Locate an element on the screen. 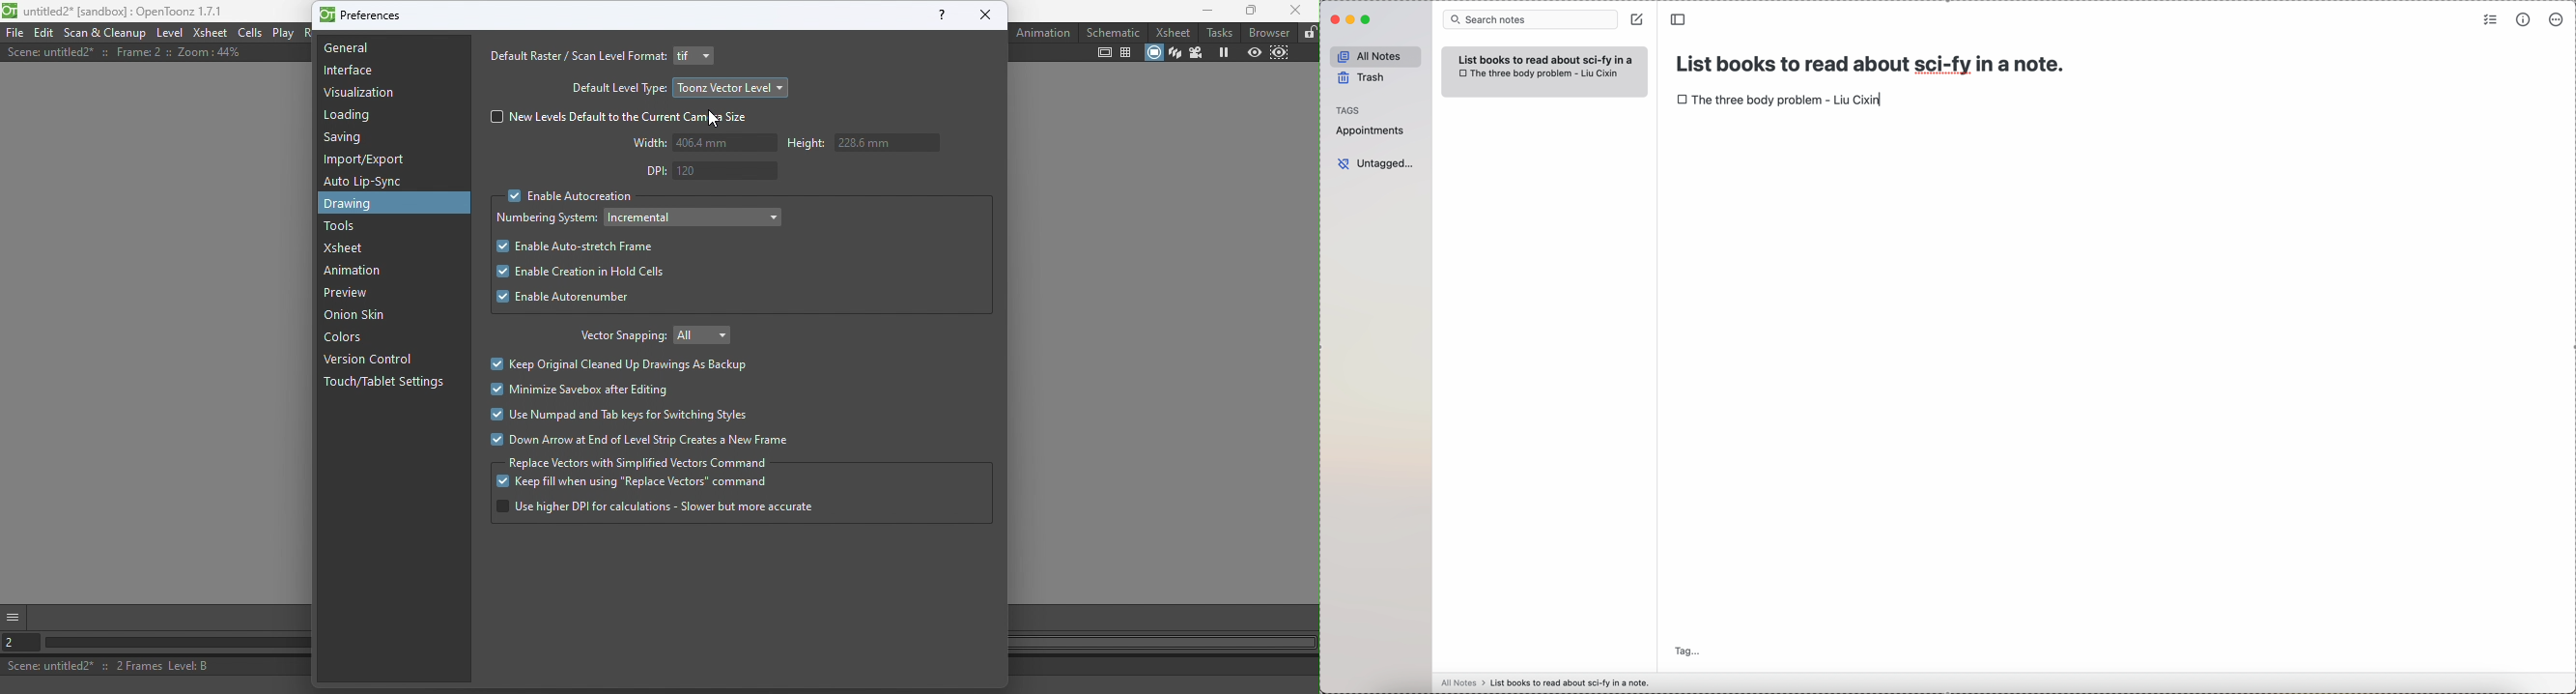 The image size is (2576, 700). search bar is located at coordinates (1529, 20).